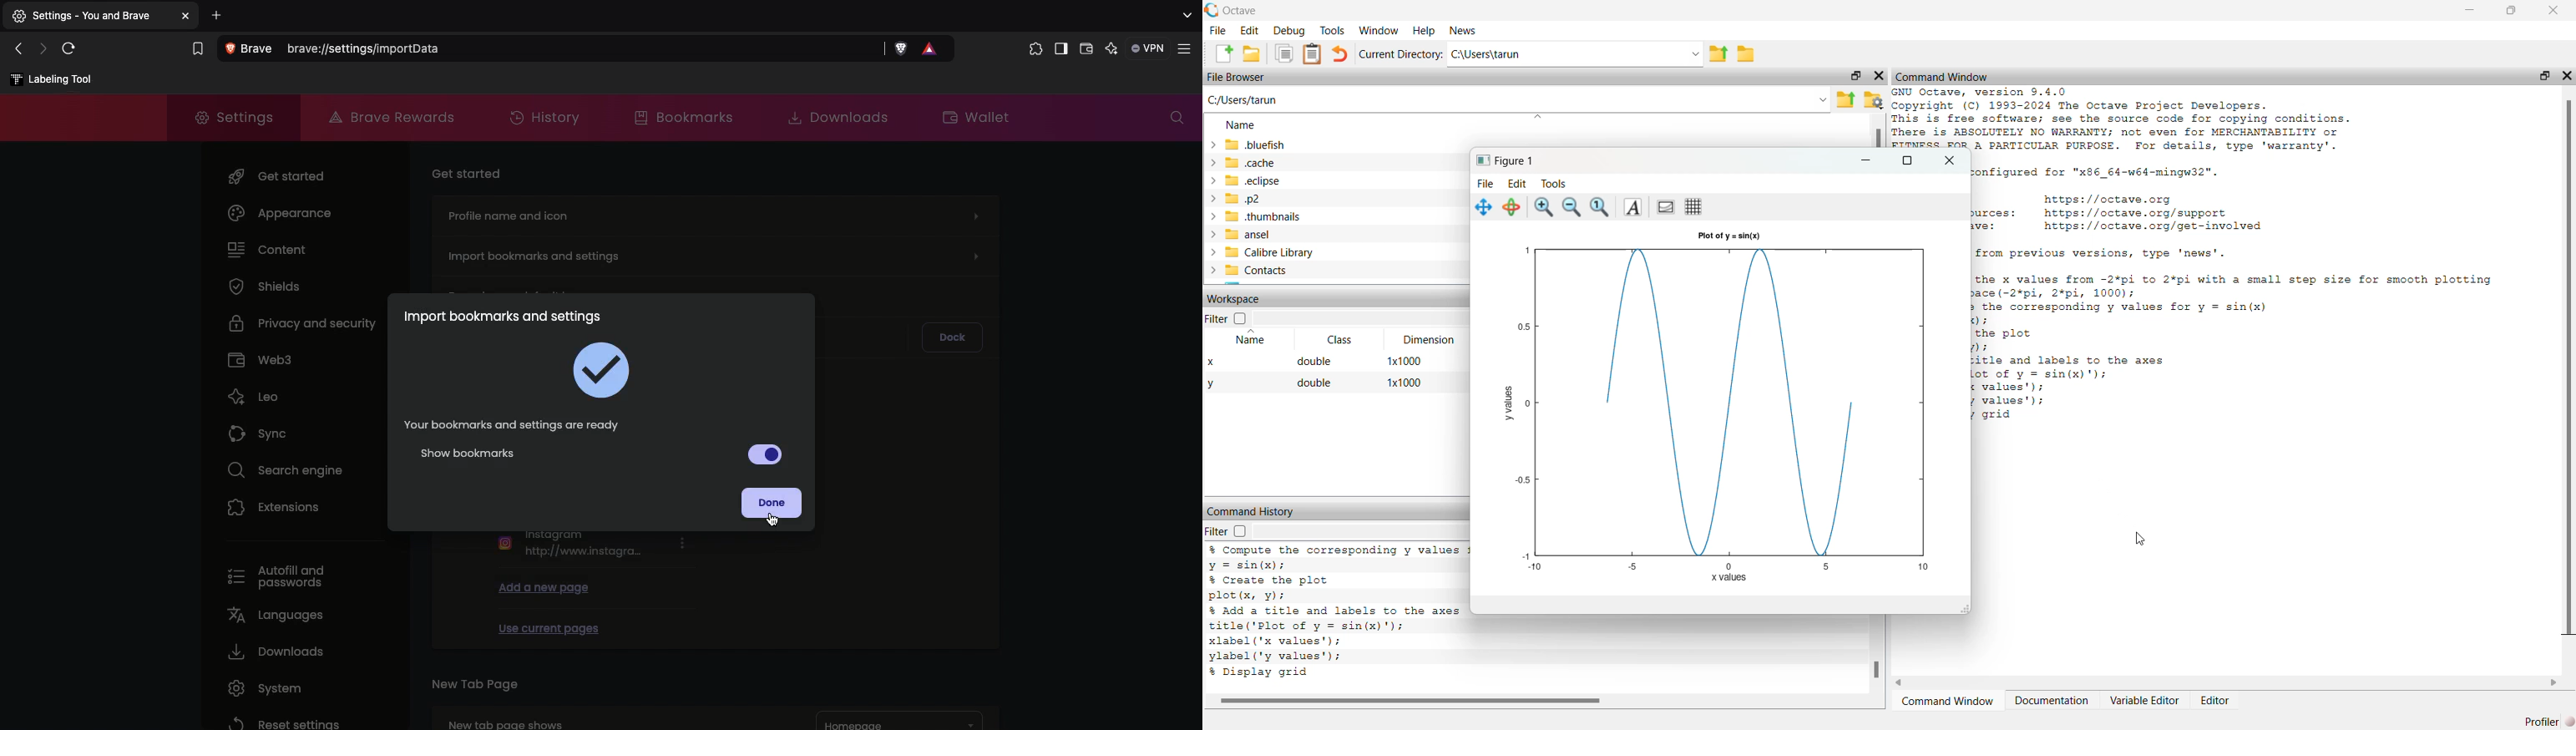  I want to click on Show bookmarks, so click(604, 454).